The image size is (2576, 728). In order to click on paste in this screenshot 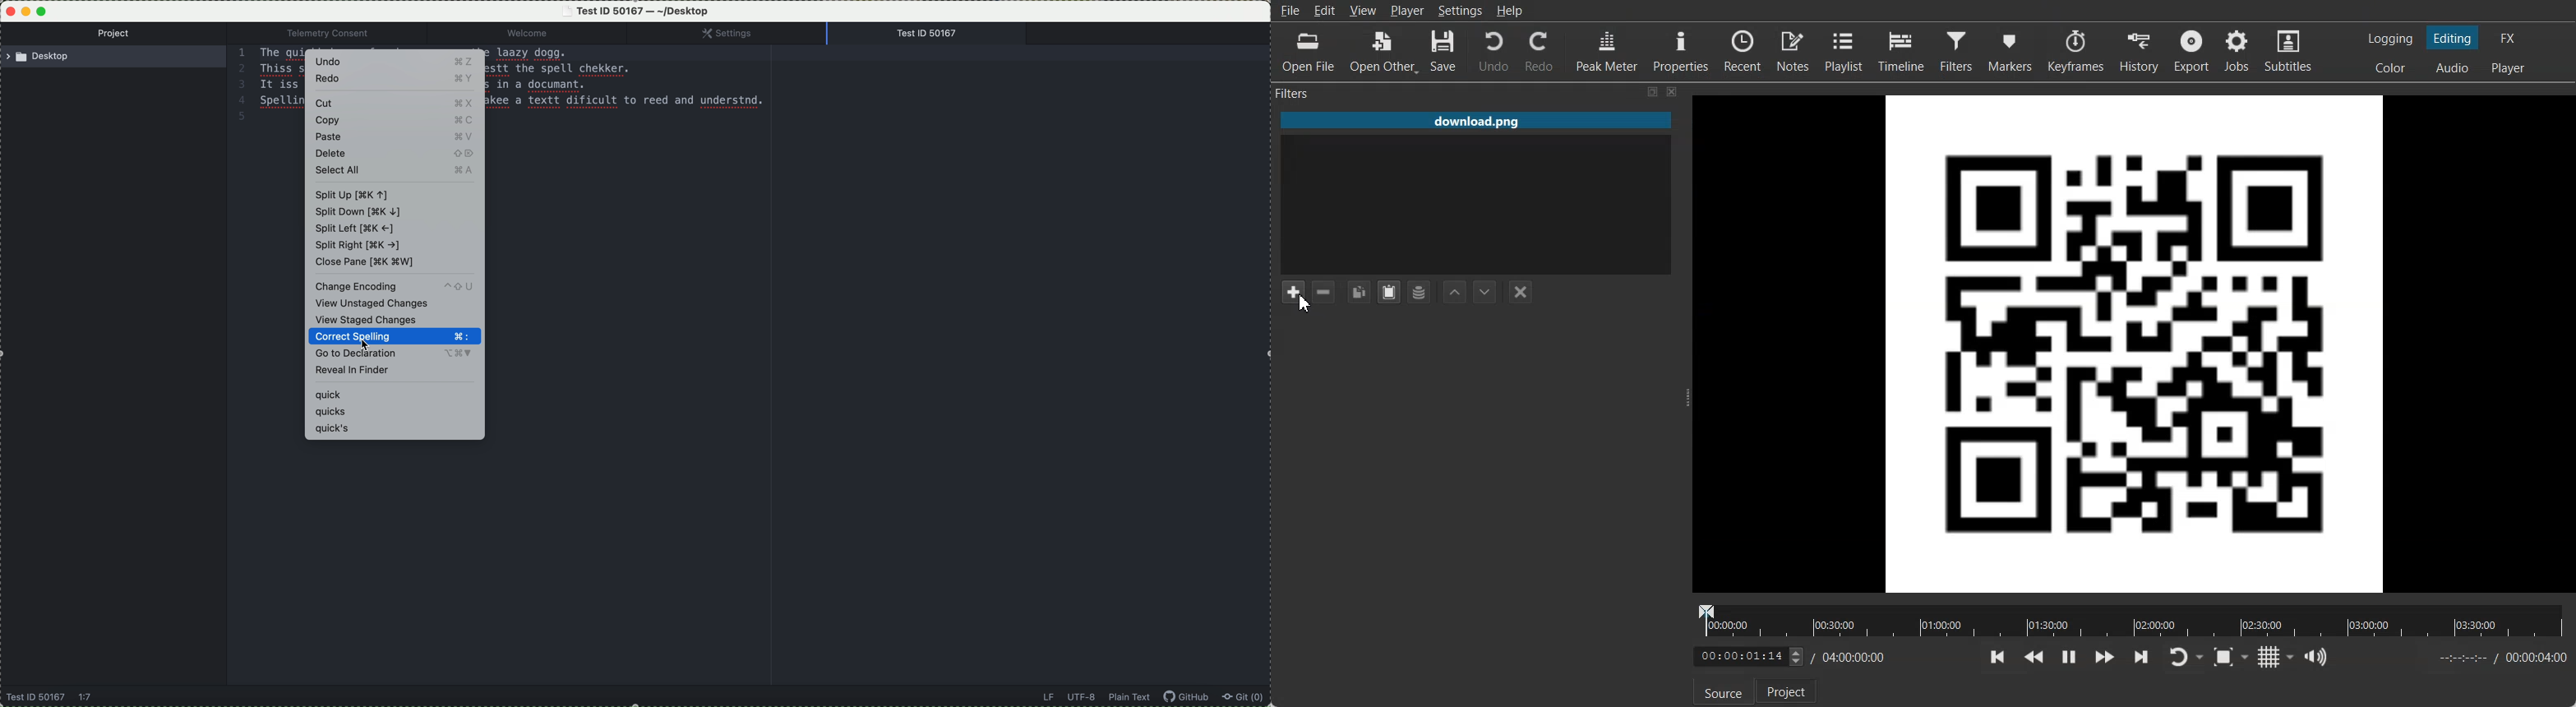, I will do `click(395, 137)`.